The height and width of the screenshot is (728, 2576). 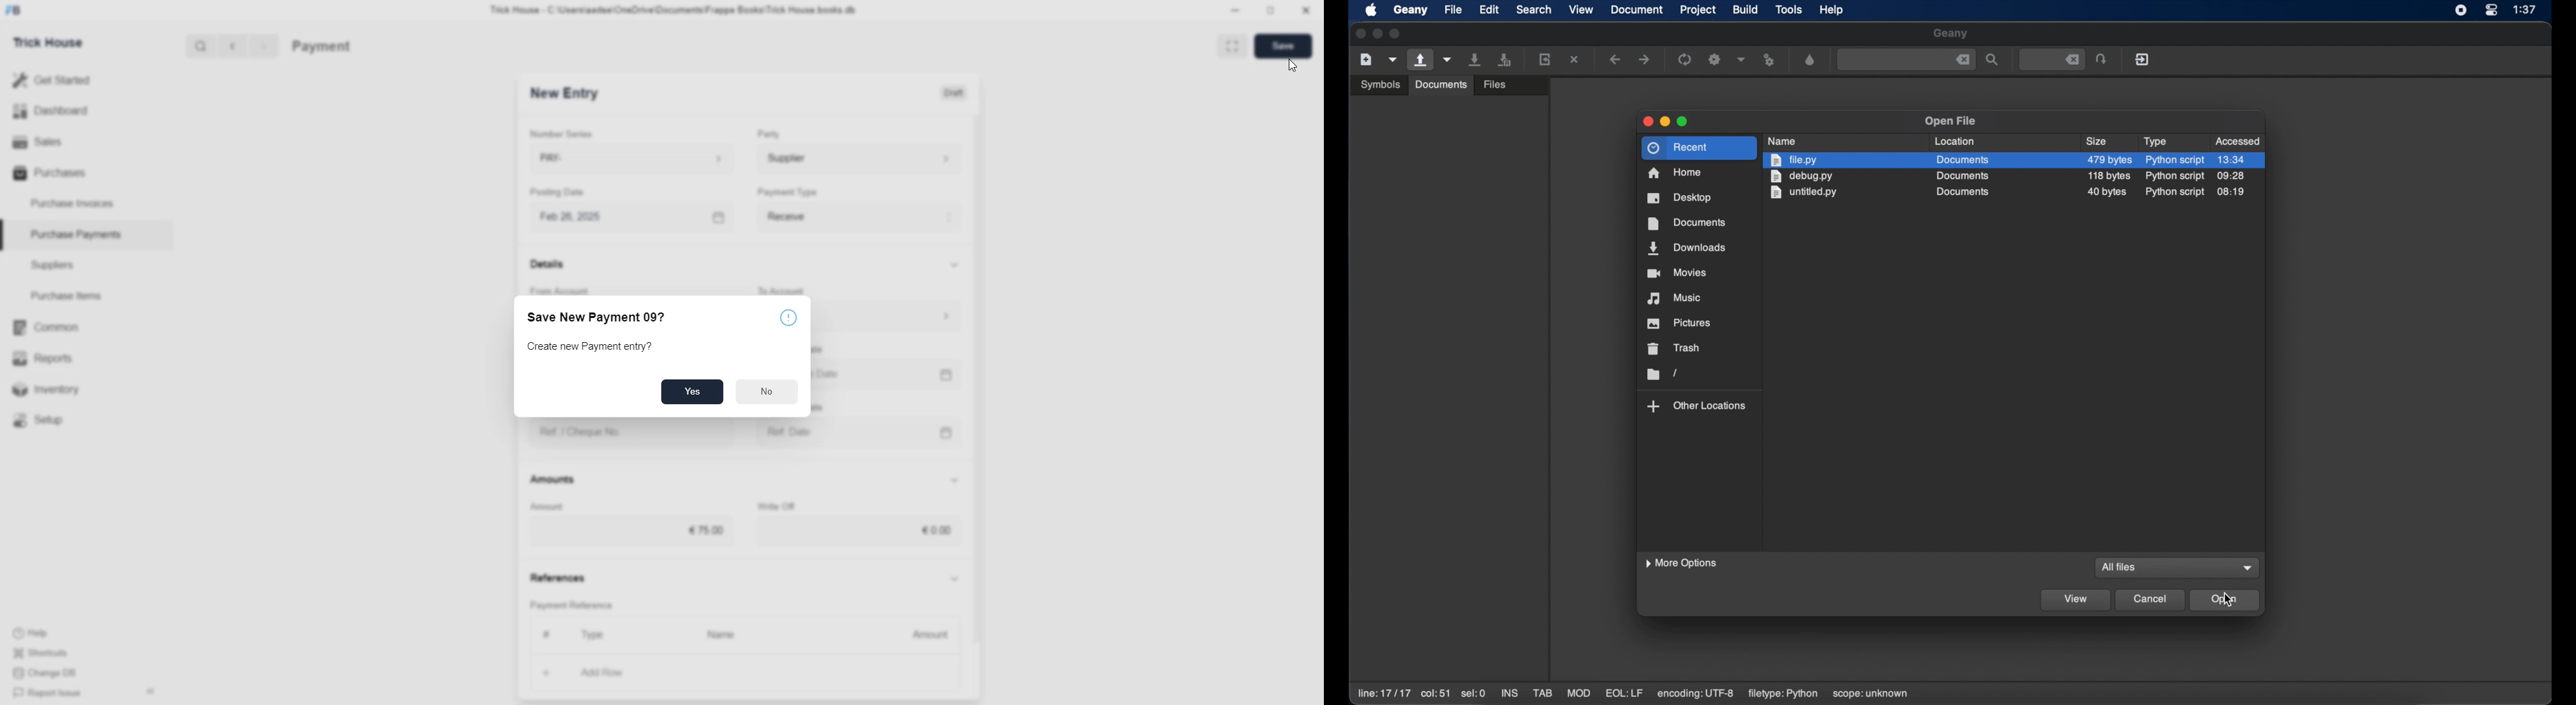 I want to click on cursor, so click(x=1290, y=66).